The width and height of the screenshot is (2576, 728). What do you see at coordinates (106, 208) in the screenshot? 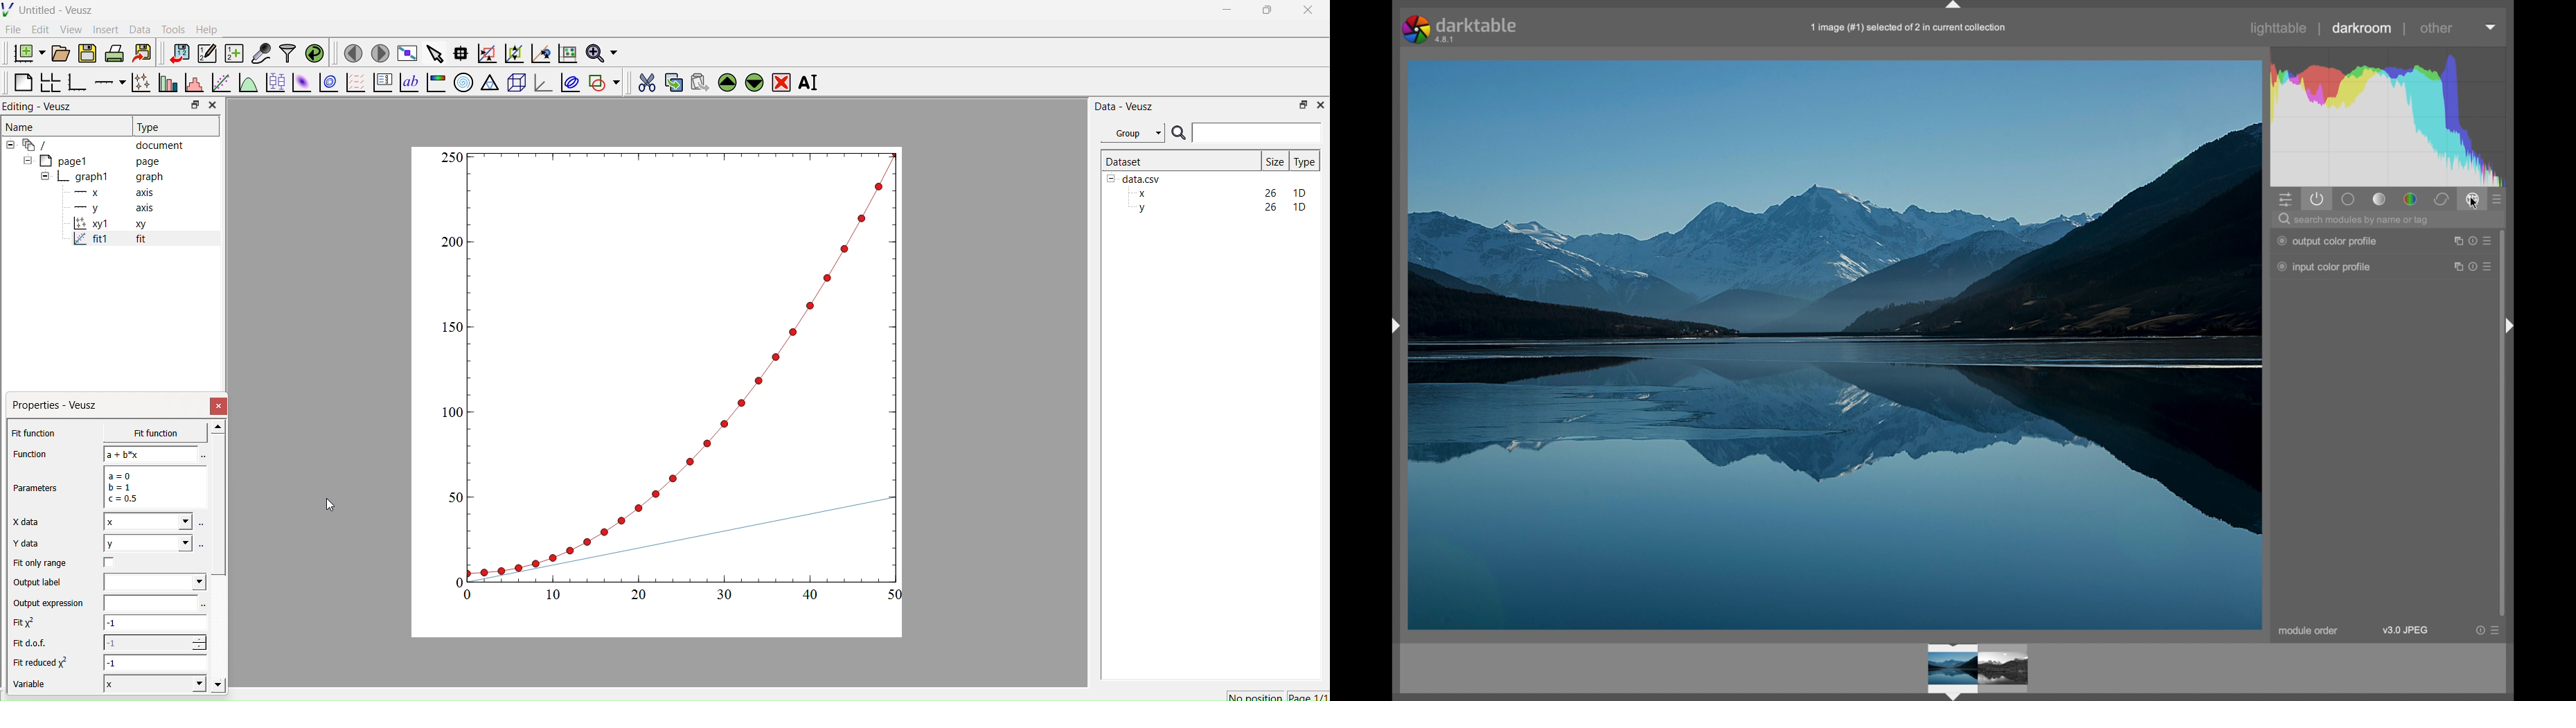
I see `y axis` at bounding box center [106, 208].